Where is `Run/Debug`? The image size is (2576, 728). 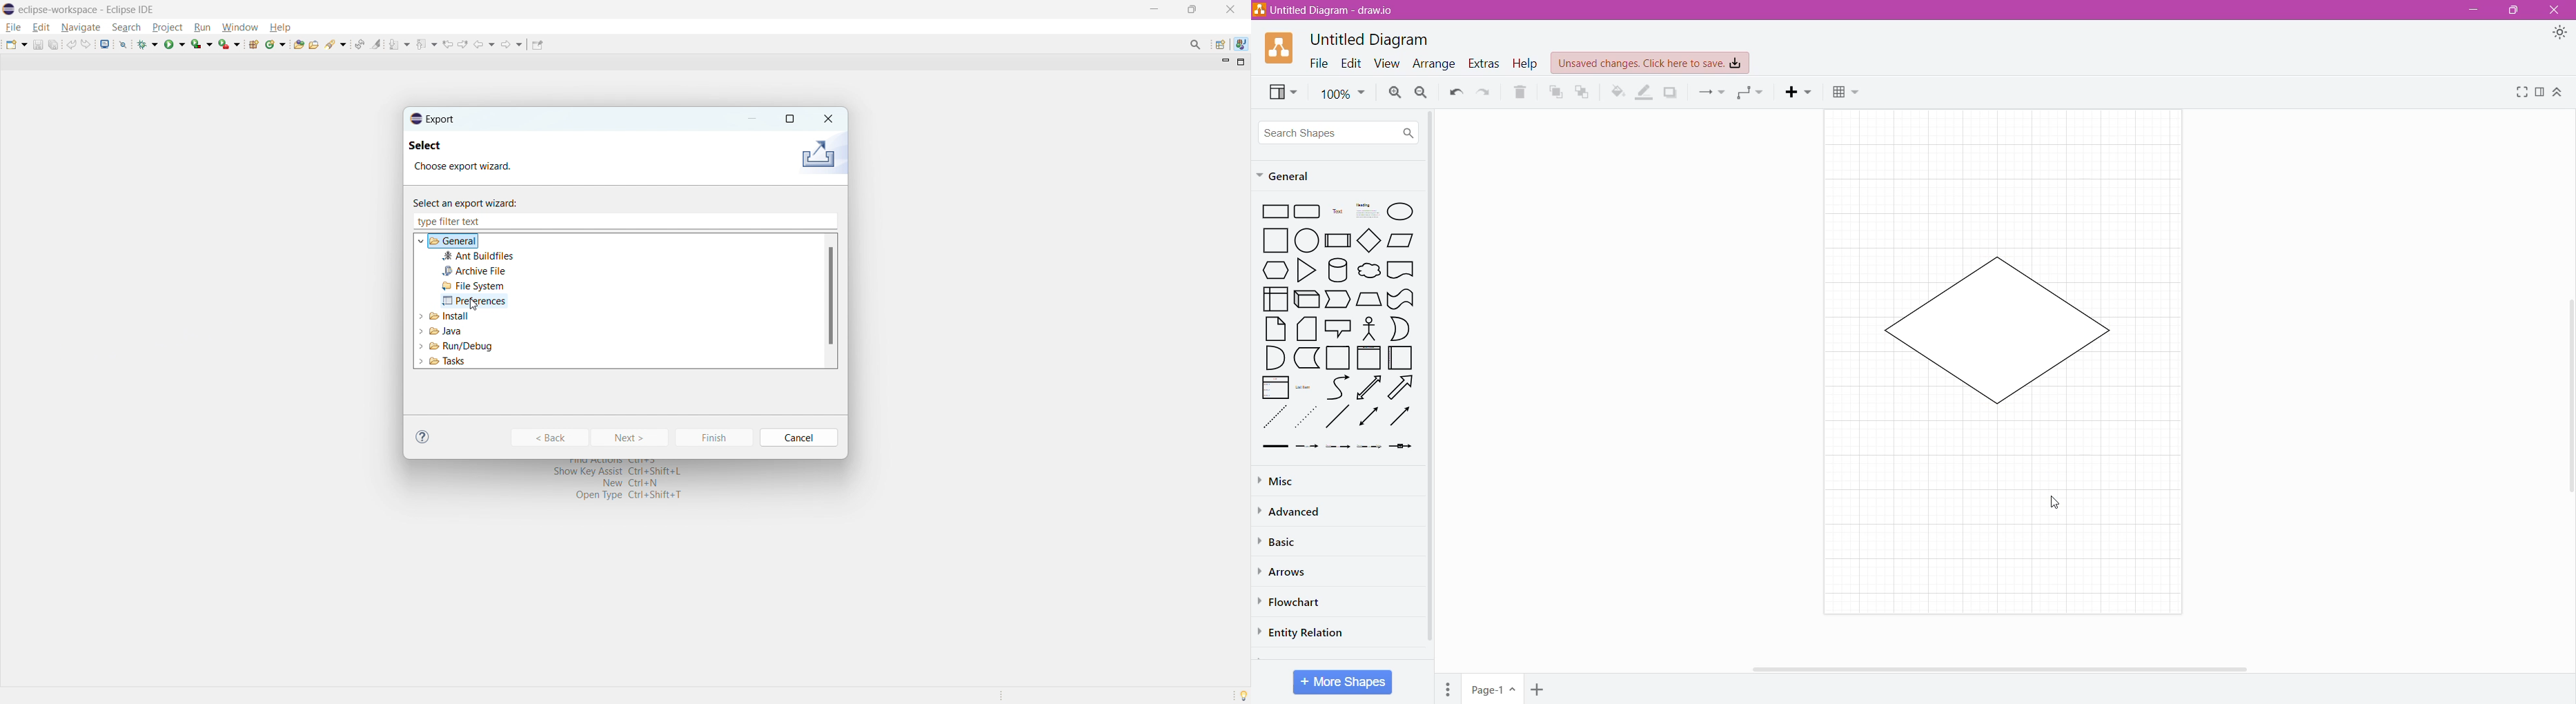
Run/Debug is located at coordinates (452, 345).